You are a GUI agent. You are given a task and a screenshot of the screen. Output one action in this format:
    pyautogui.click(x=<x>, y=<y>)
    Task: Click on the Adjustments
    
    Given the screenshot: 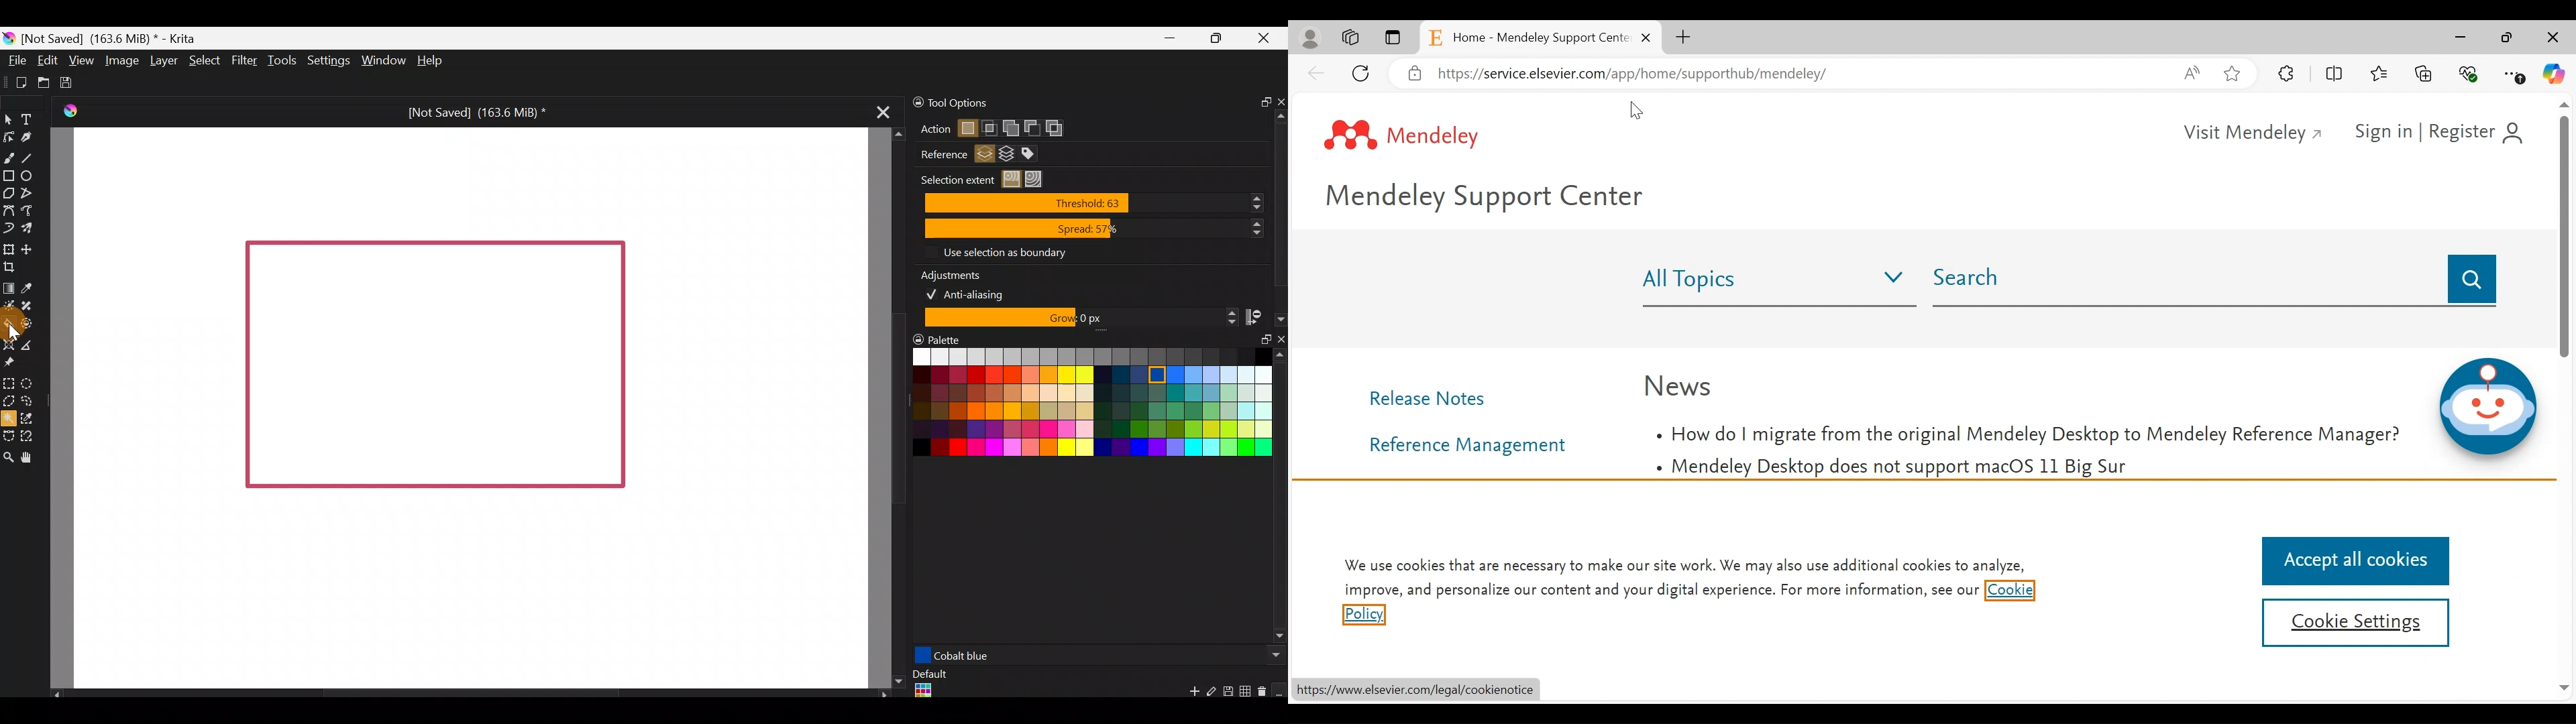 What is the action you would take?
    pyautogui.click(x=959, y=273)
    